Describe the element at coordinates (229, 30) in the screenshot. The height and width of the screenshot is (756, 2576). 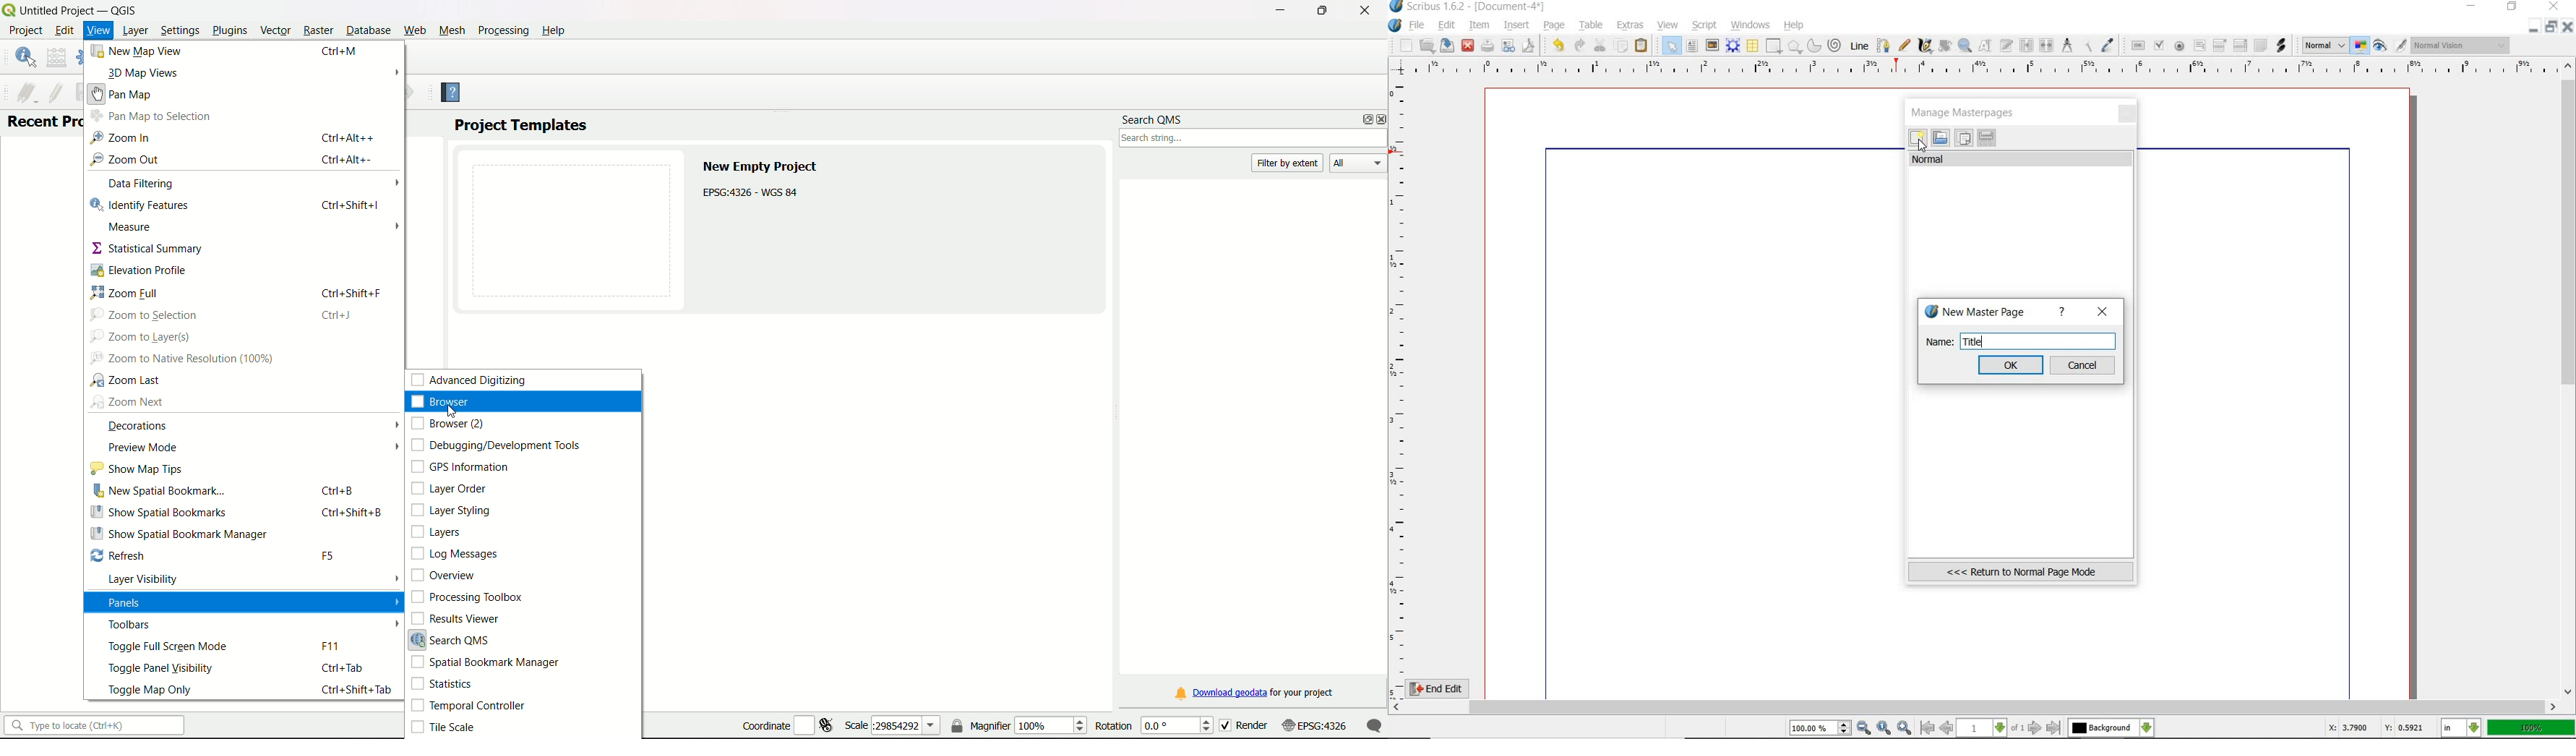
I see `Plugins` at that location.